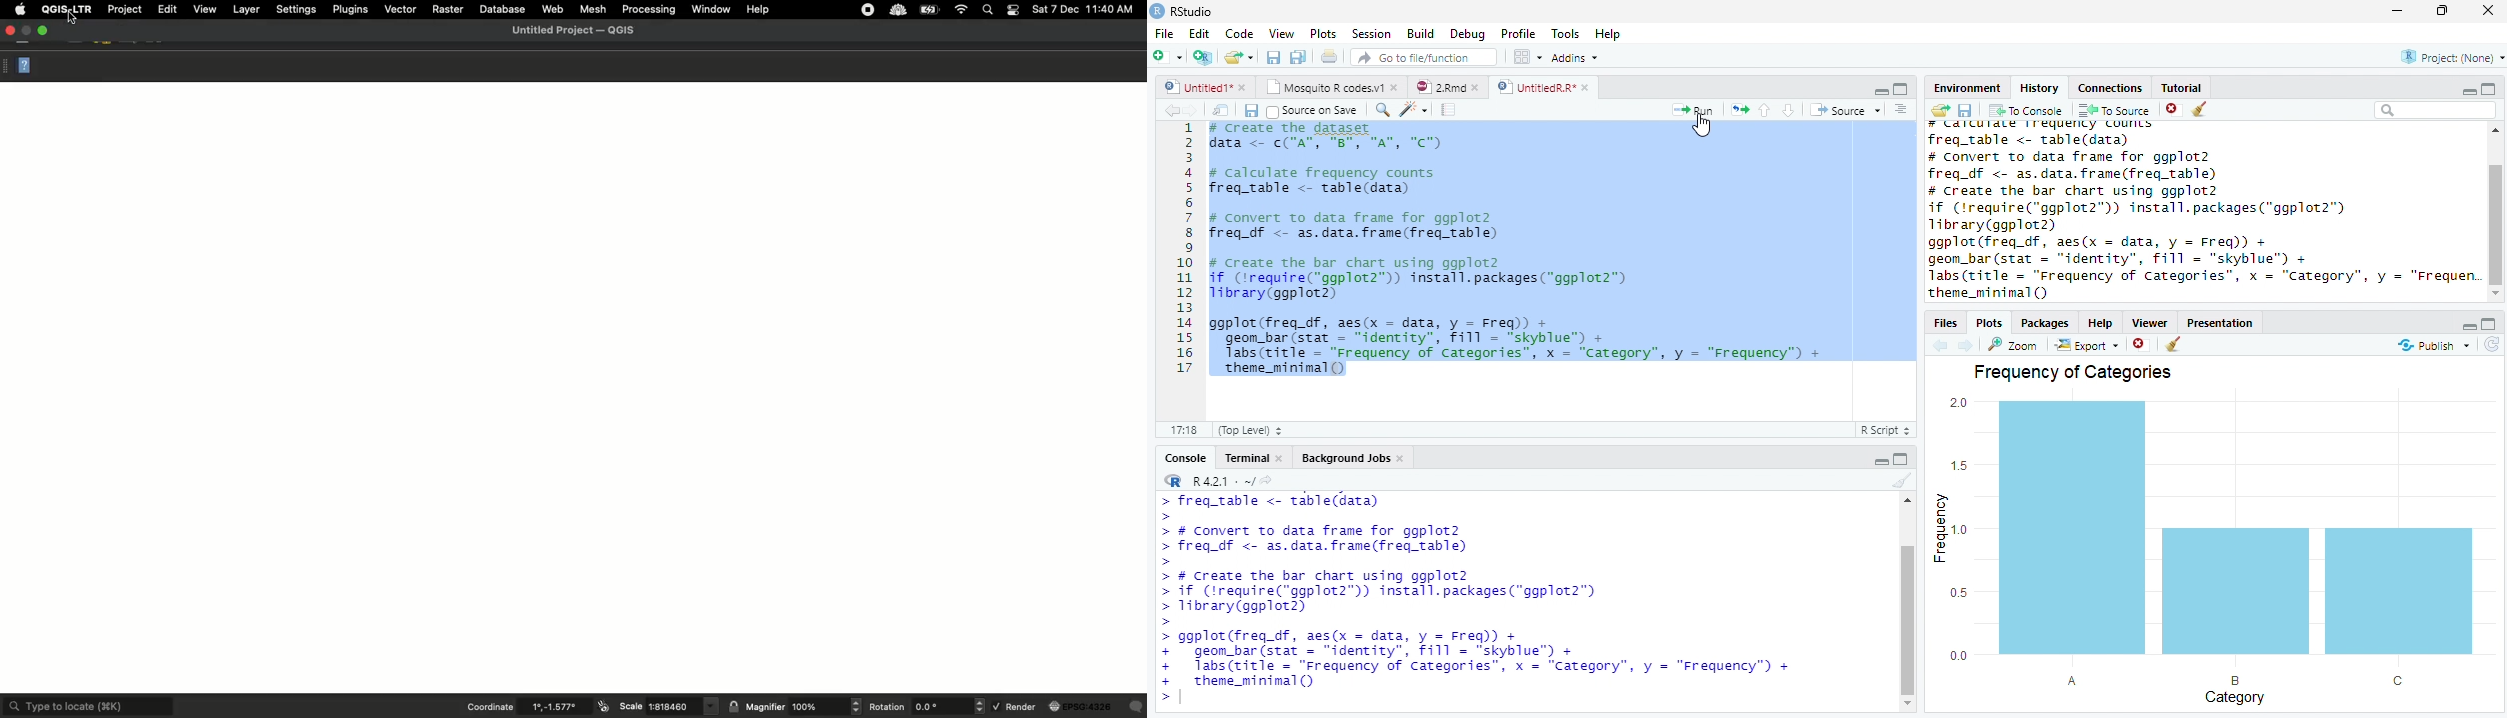  Describe the element at coordinates (1181, 10) in the screenshot. I see `Rstudio` at that location.